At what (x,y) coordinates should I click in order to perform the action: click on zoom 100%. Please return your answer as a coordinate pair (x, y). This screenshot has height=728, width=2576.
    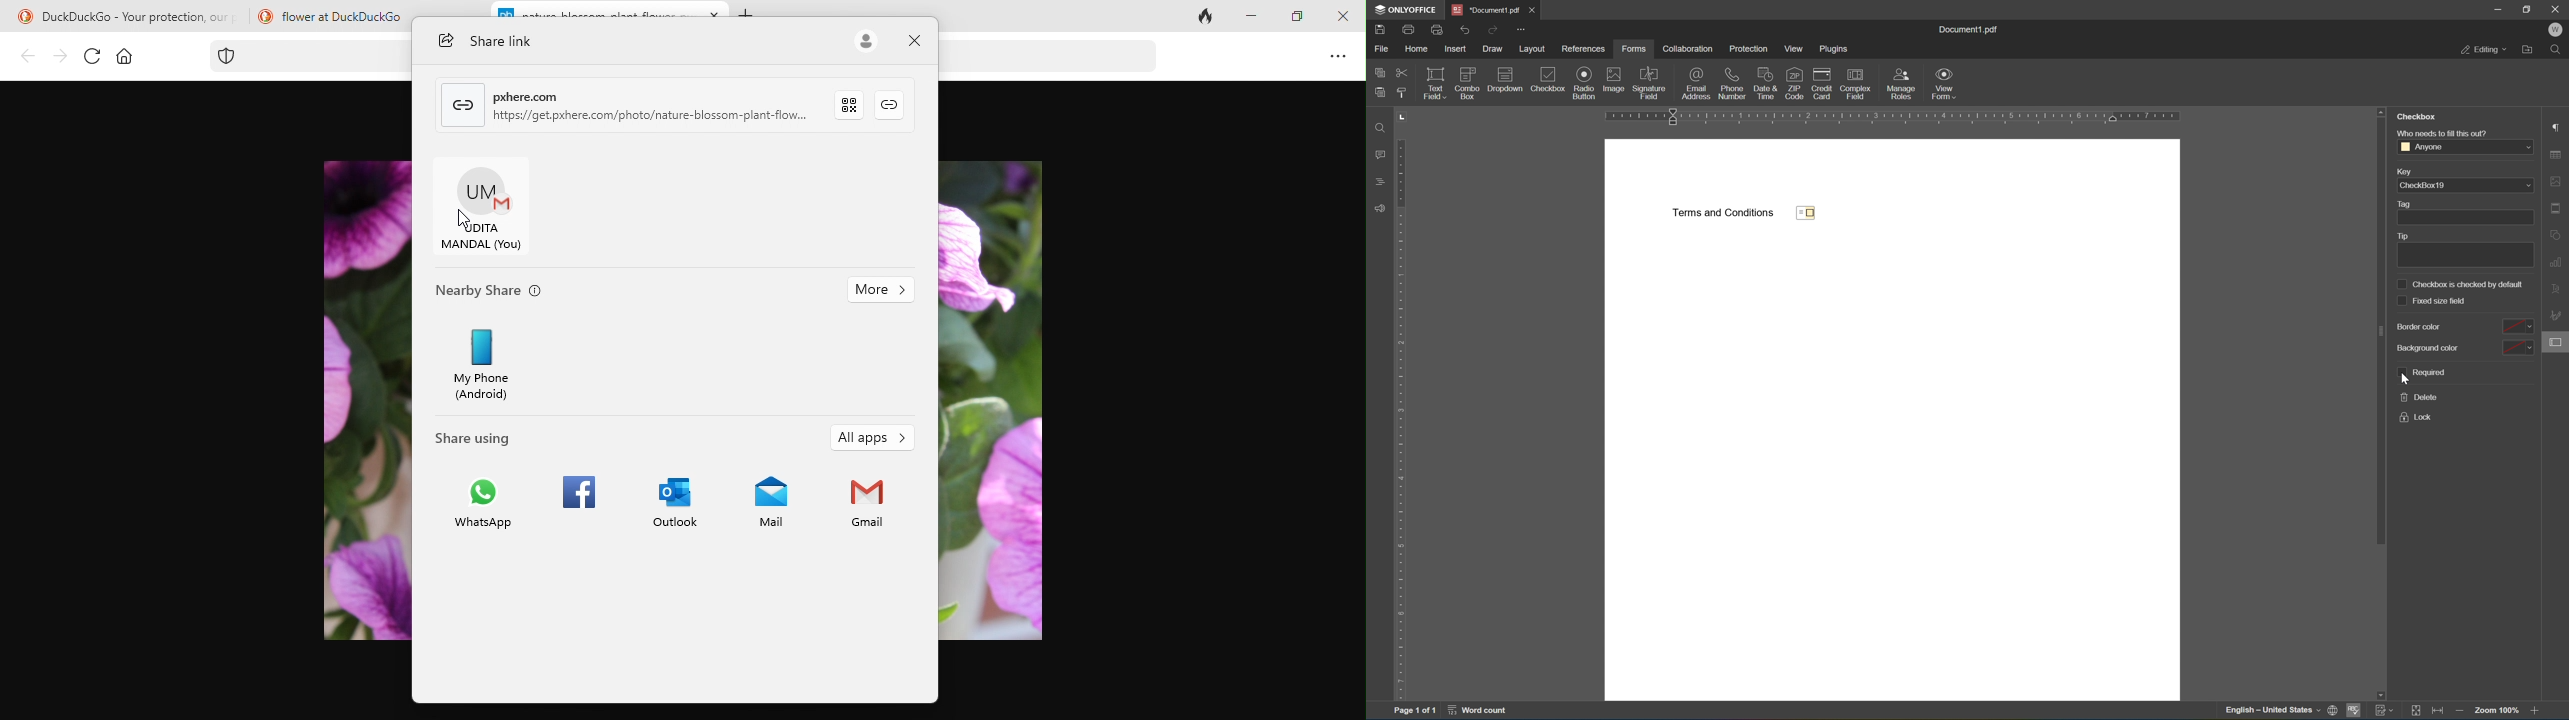
    Looking at the image, I should click on (2499, 711).